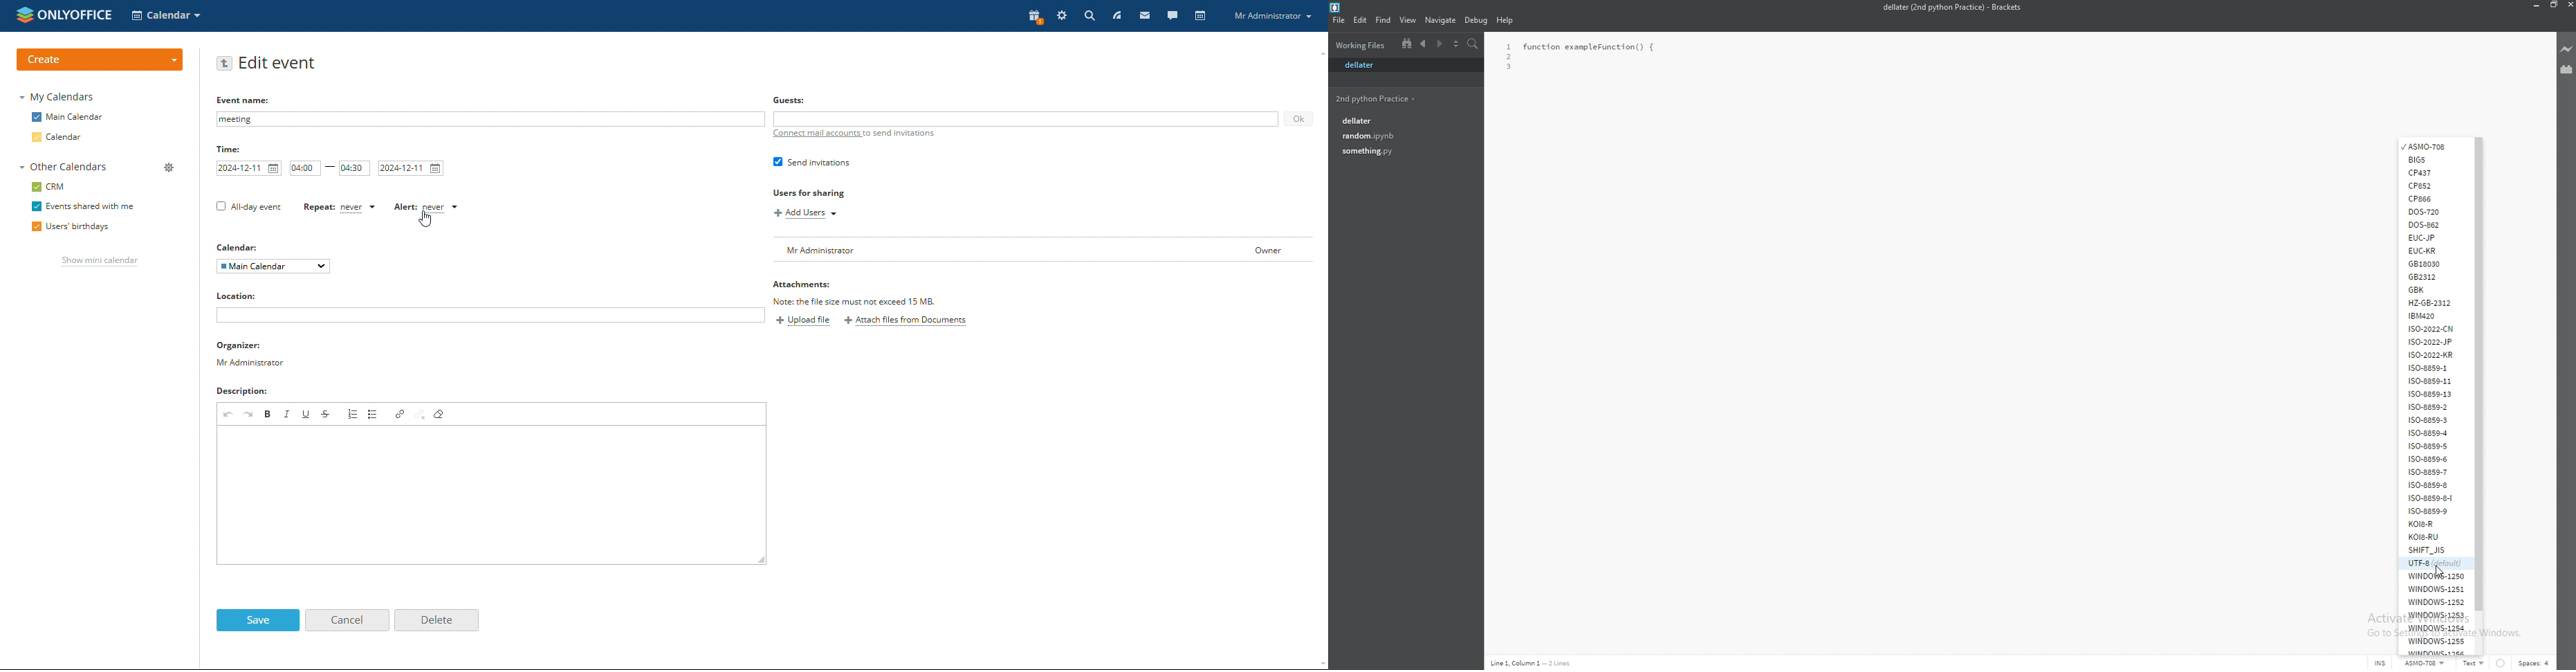 The height and width of the screenshot is (672, 2576). Describe the element at coordinates (2435, 641) in the screenshot. I see `windows-1255` at that location.